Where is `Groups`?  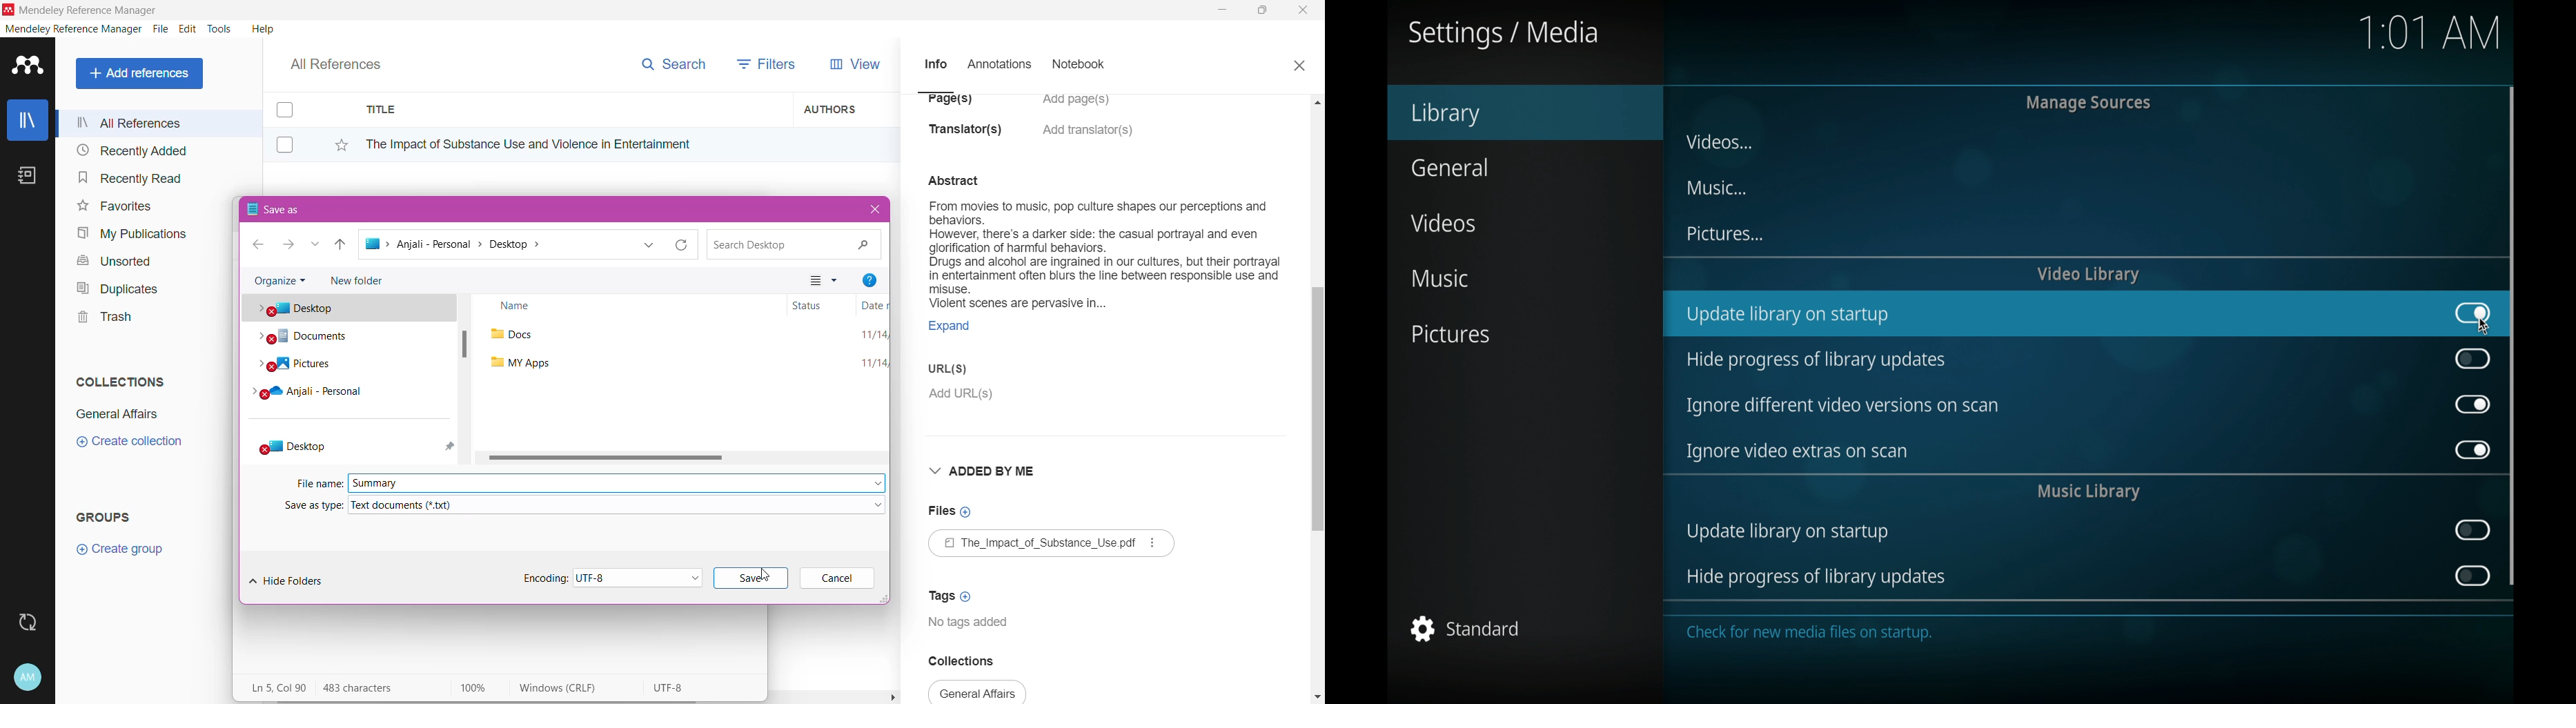
Groups is located at coordinates (109, 516).